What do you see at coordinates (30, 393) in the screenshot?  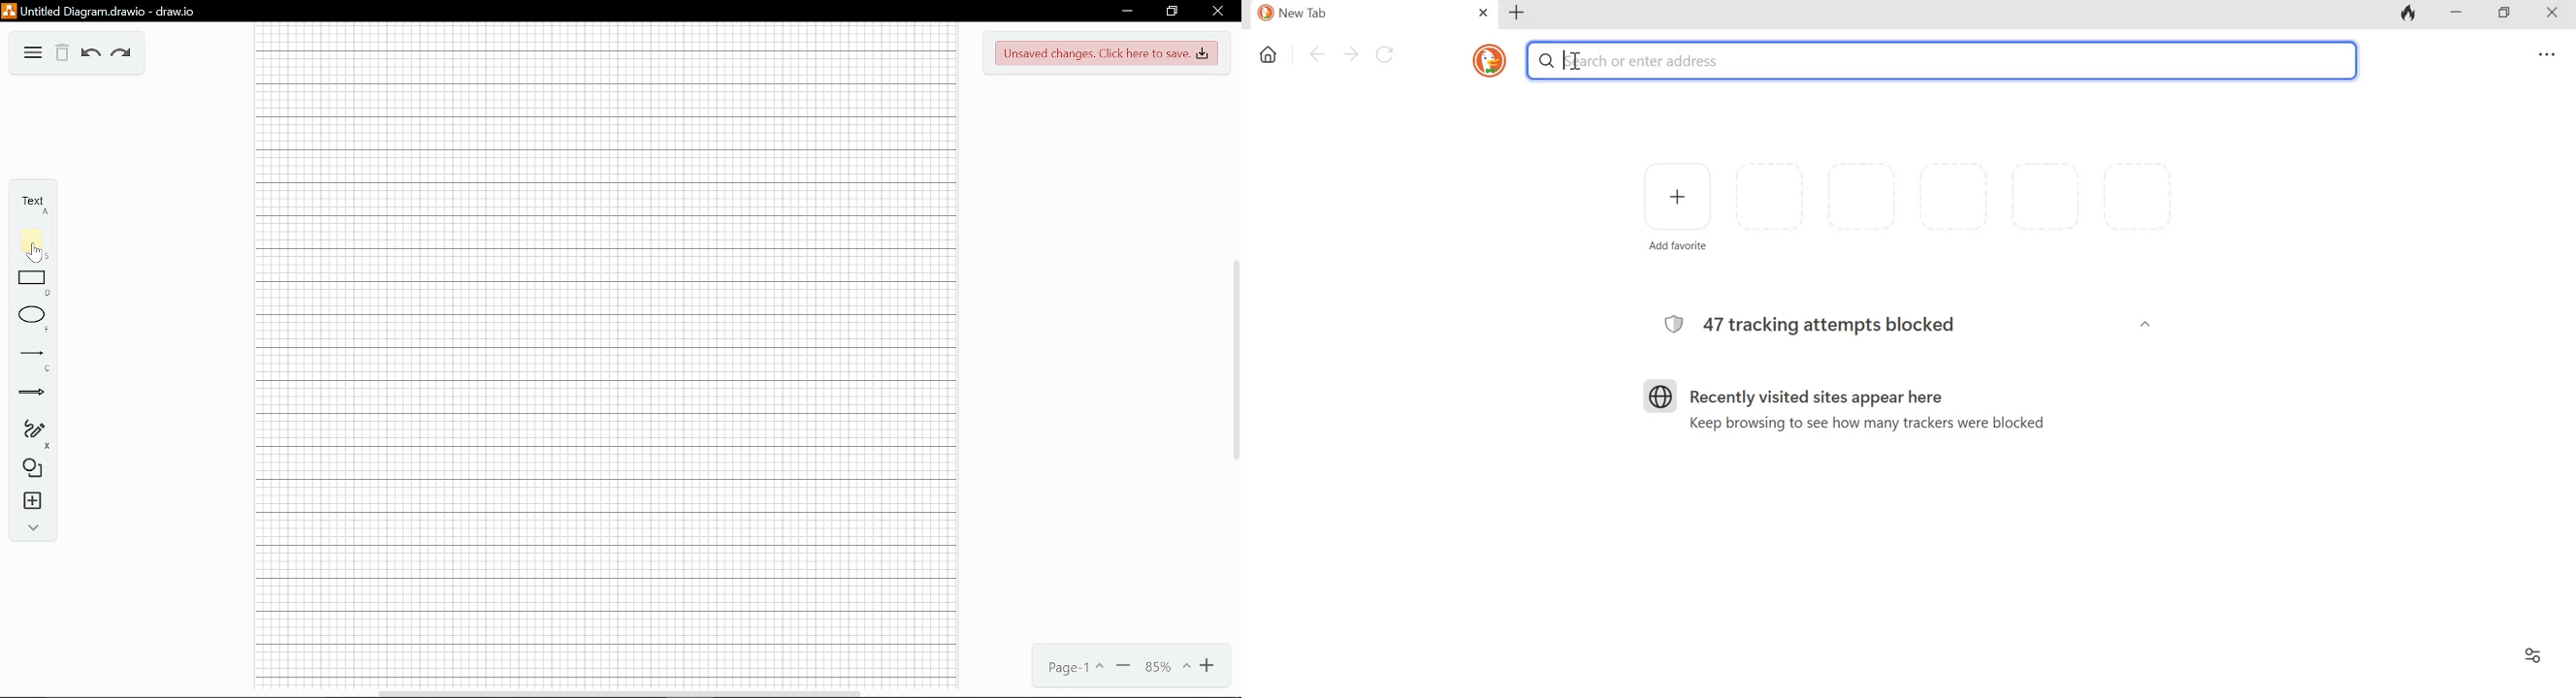 I see `Arrow` at bounding box center [30, 393].